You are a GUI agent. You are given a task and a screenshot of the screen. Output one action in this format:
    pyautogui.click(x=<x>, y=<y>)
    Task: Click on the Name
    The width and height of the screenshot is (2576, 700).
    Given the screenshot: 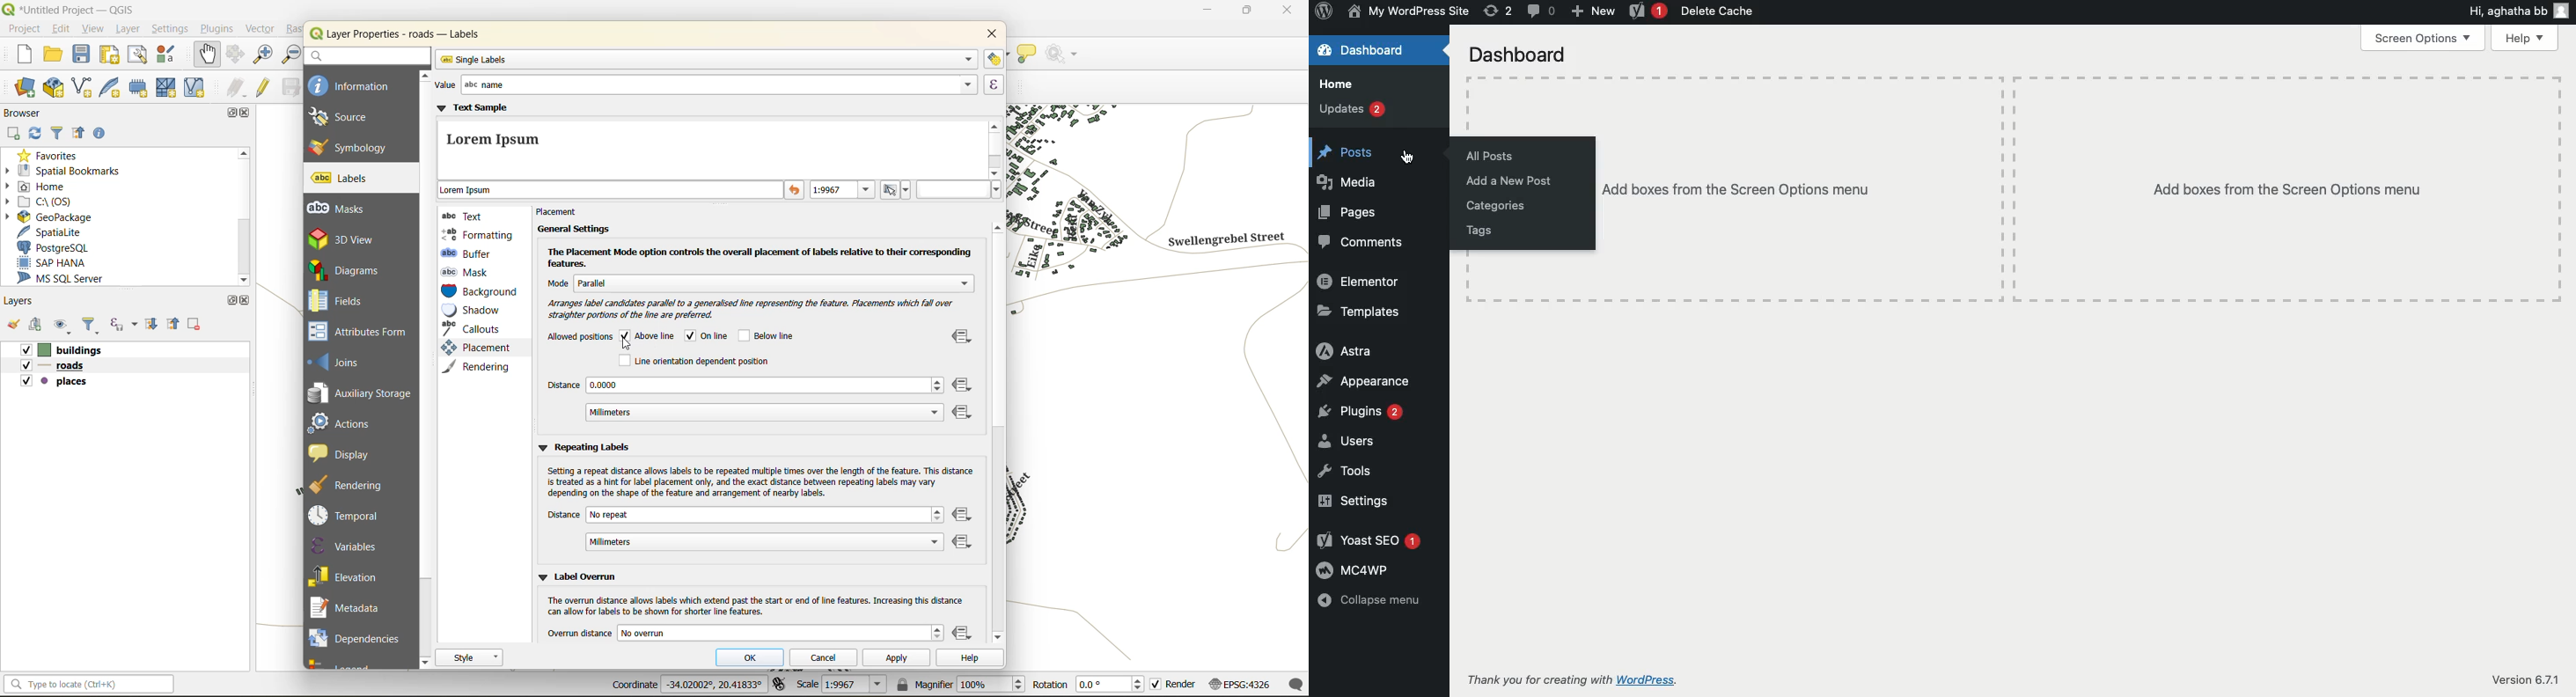 What is the action you would take?
    pyautogui.click(x=1411, y=12)
    